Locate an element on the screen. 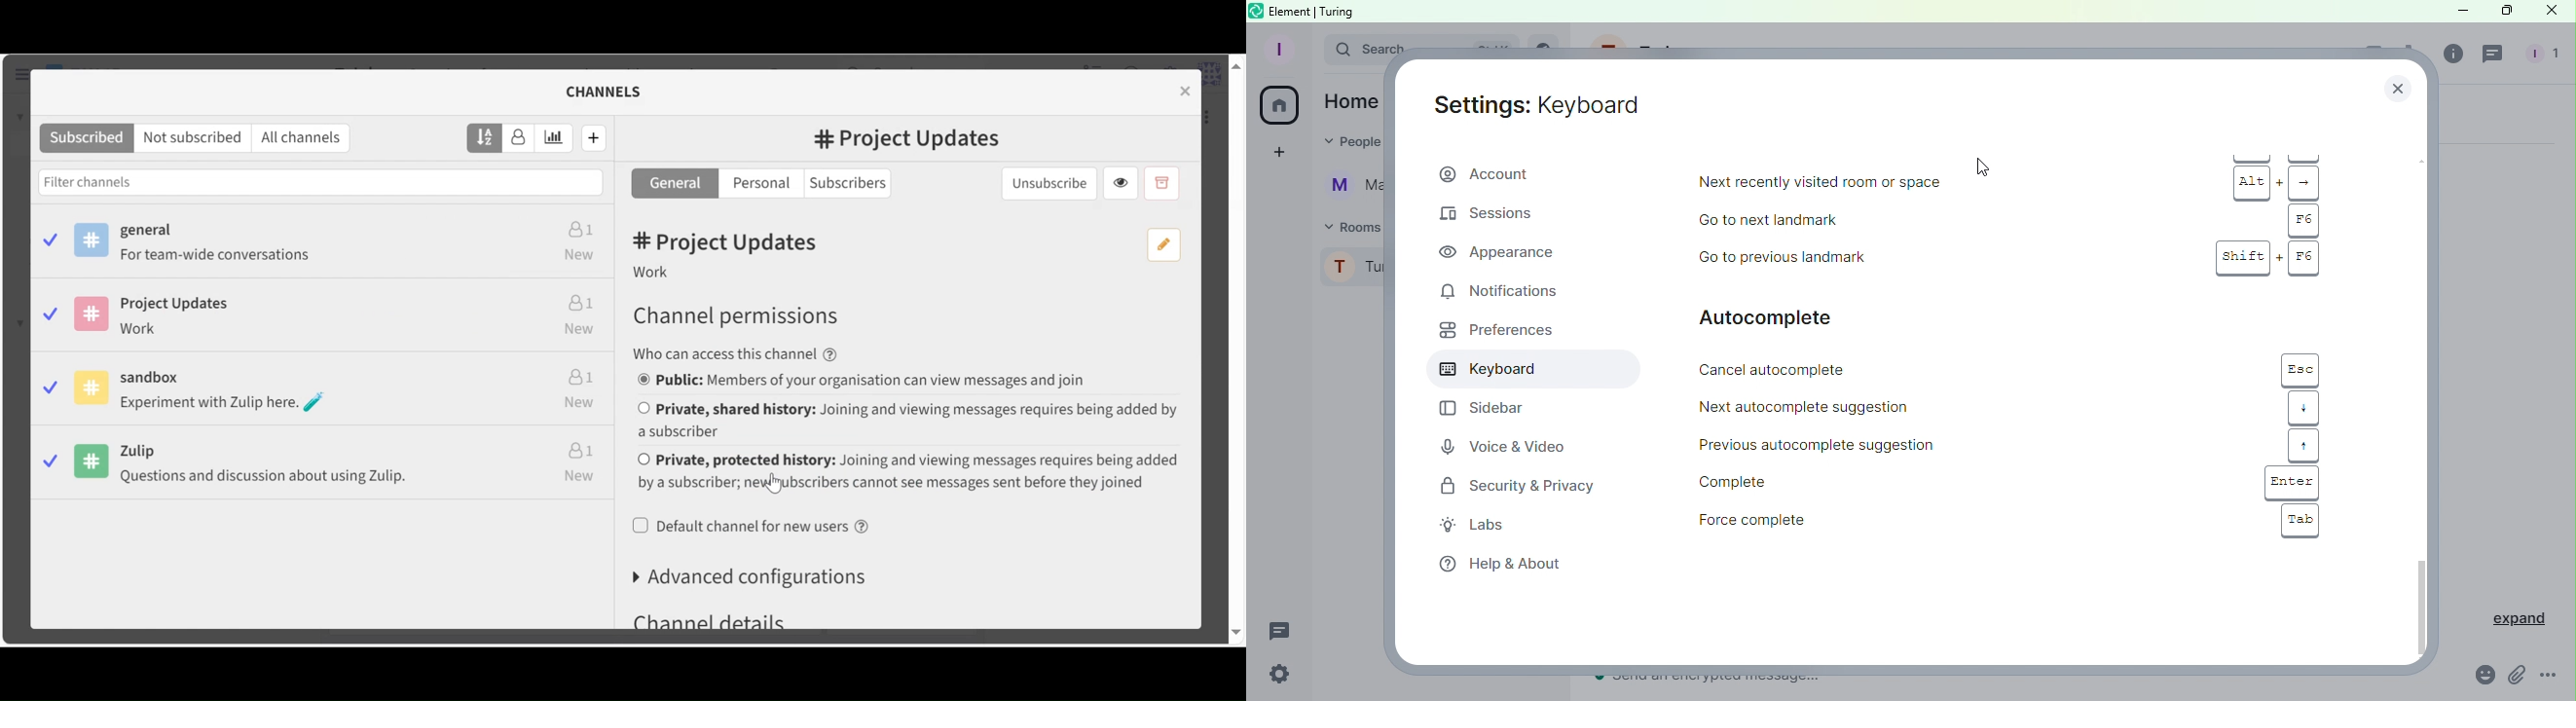 The image size is (2576, 728). Martina Tornello is located at coordinates (1346, 187).